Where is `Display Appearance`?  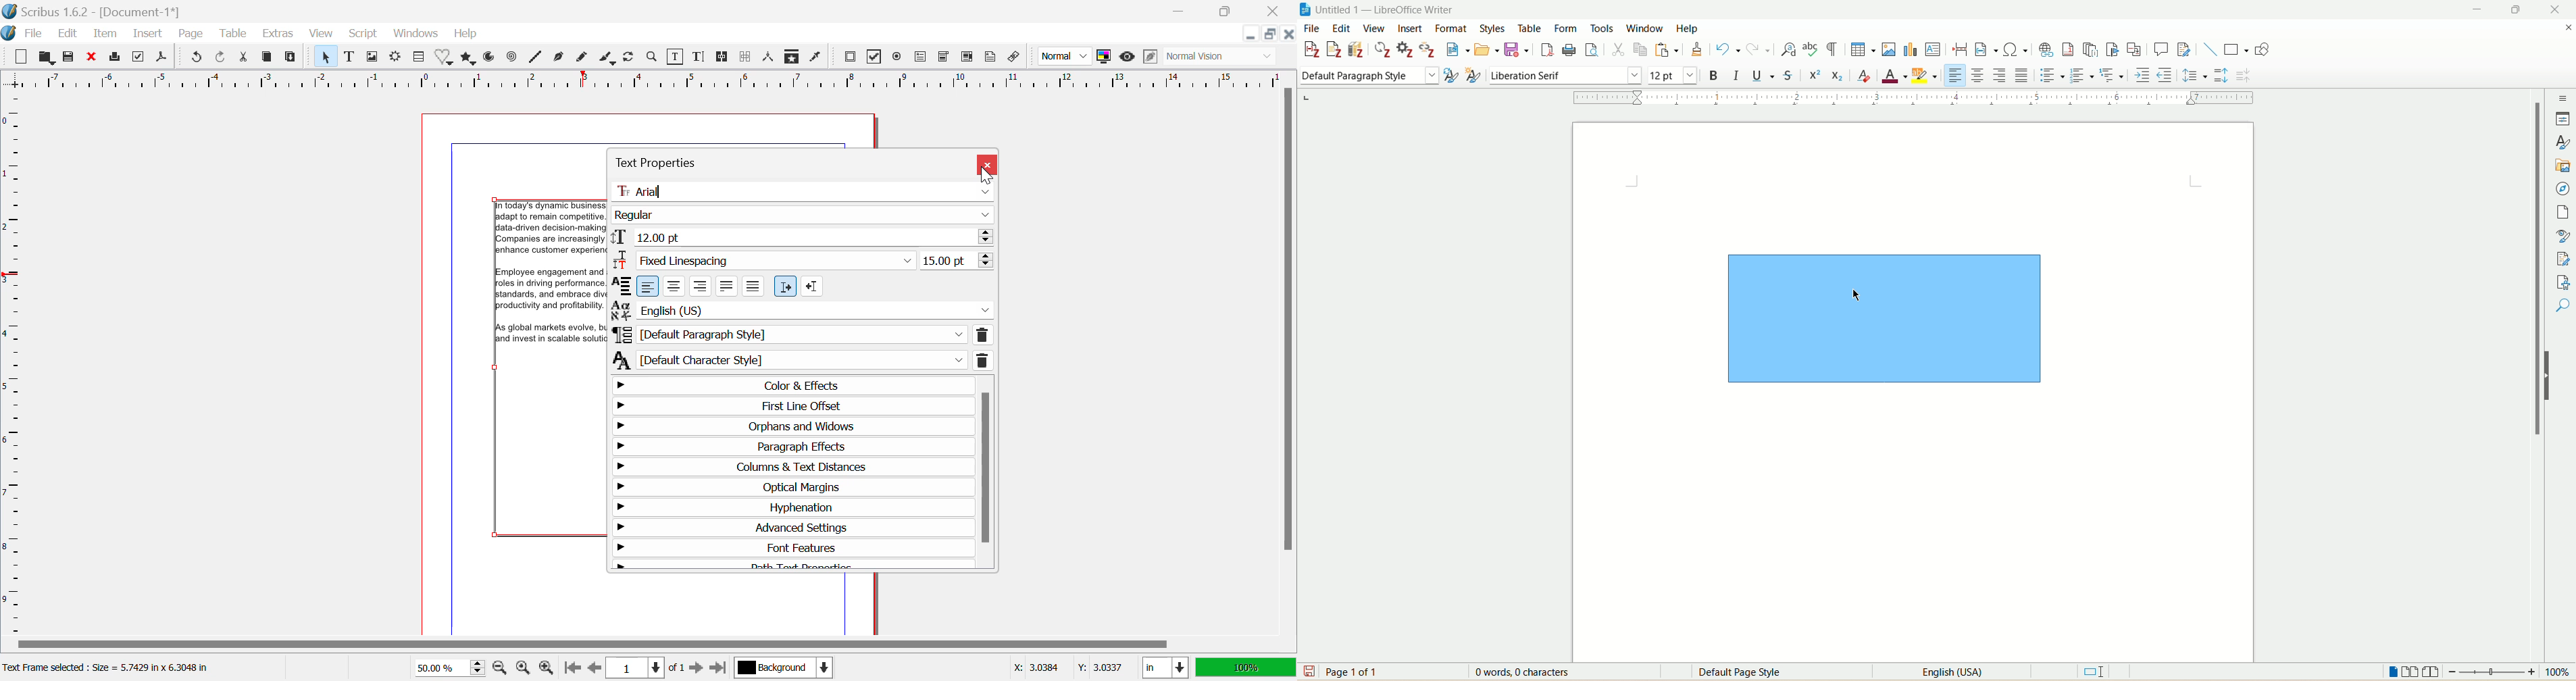
Display Appearance is located at coordinates (1247, 666).